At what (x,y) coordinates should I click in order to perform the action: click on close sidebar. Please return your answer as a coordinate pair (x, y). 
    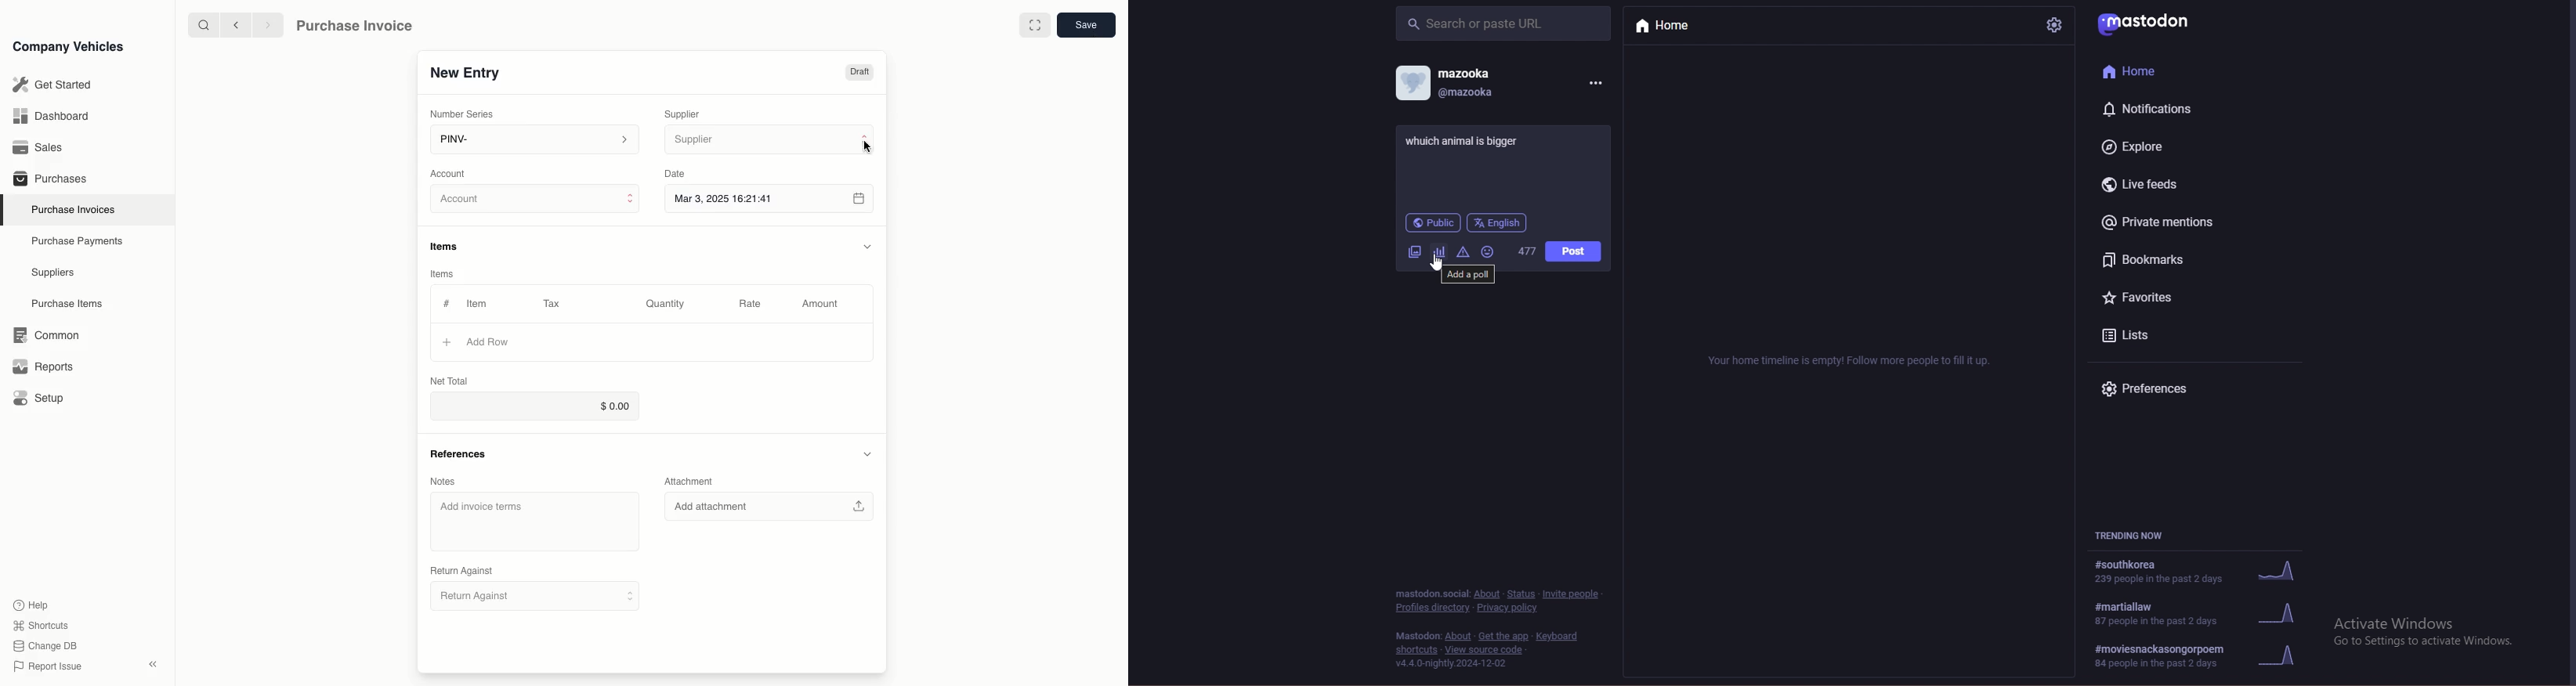
    Looking at the image, I should click on (154, 663).